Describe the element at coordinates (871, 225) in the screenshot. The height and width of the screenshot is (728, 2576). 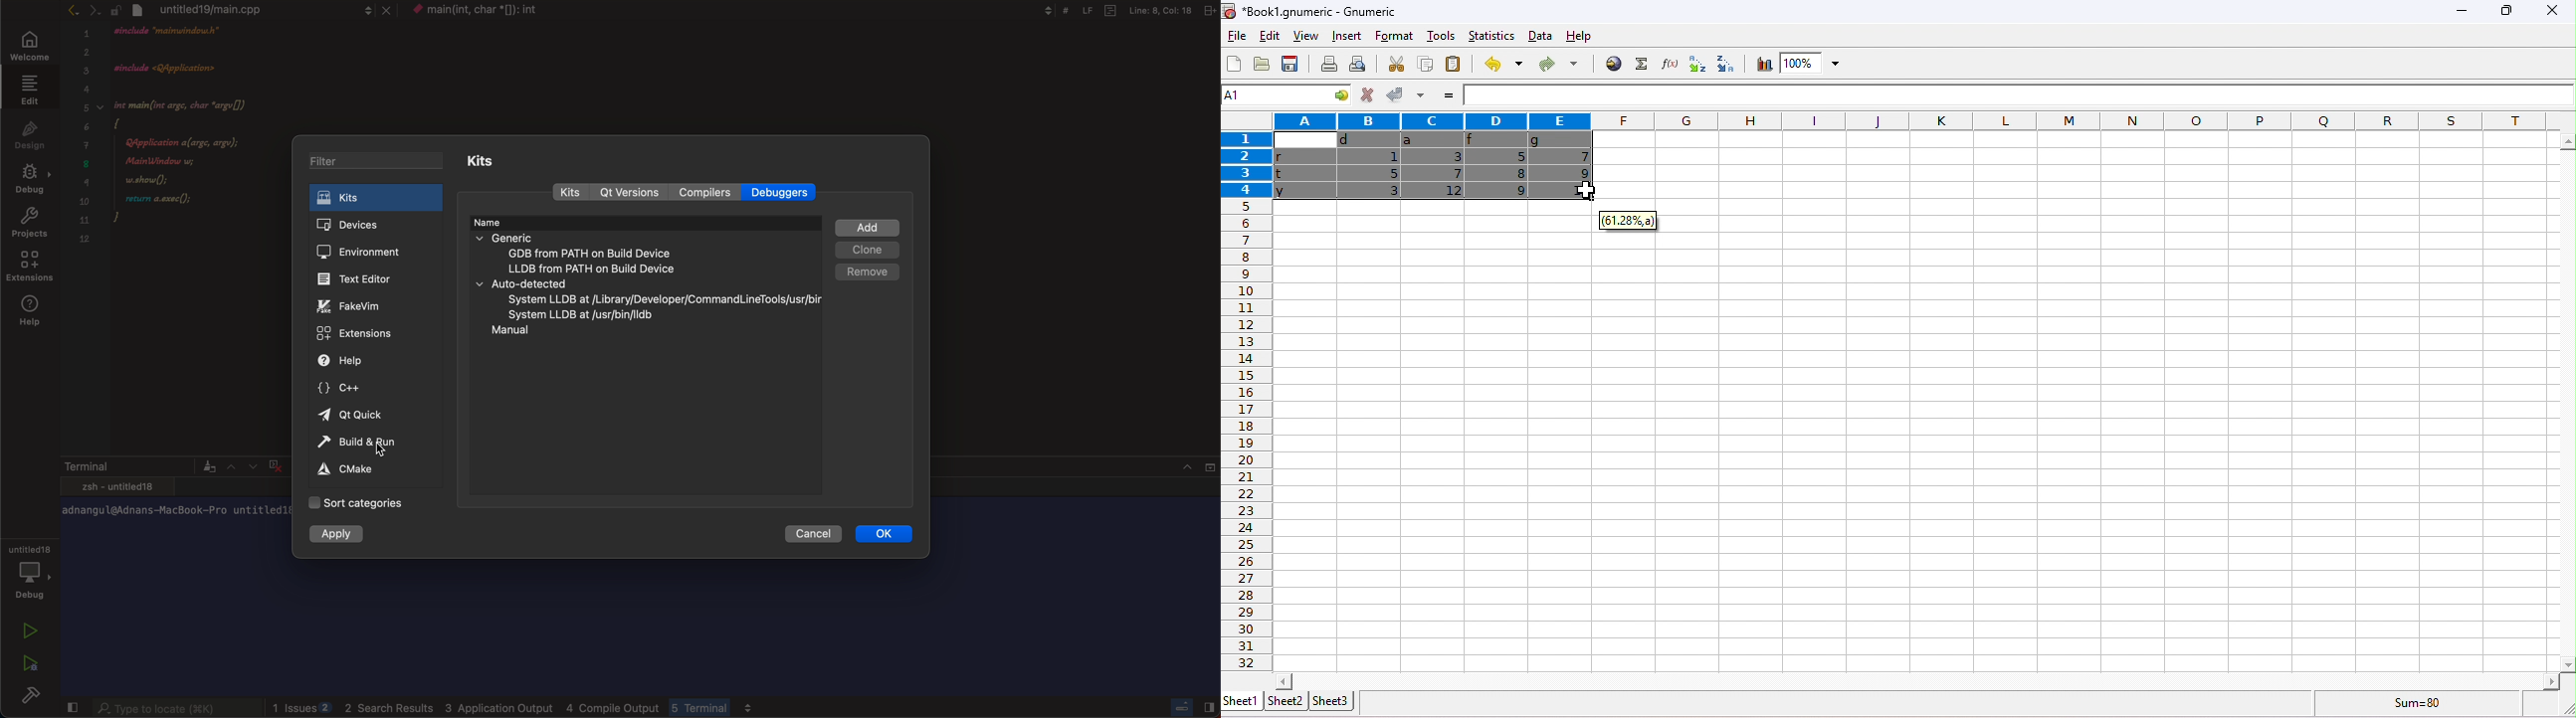
I see `add` at that location.